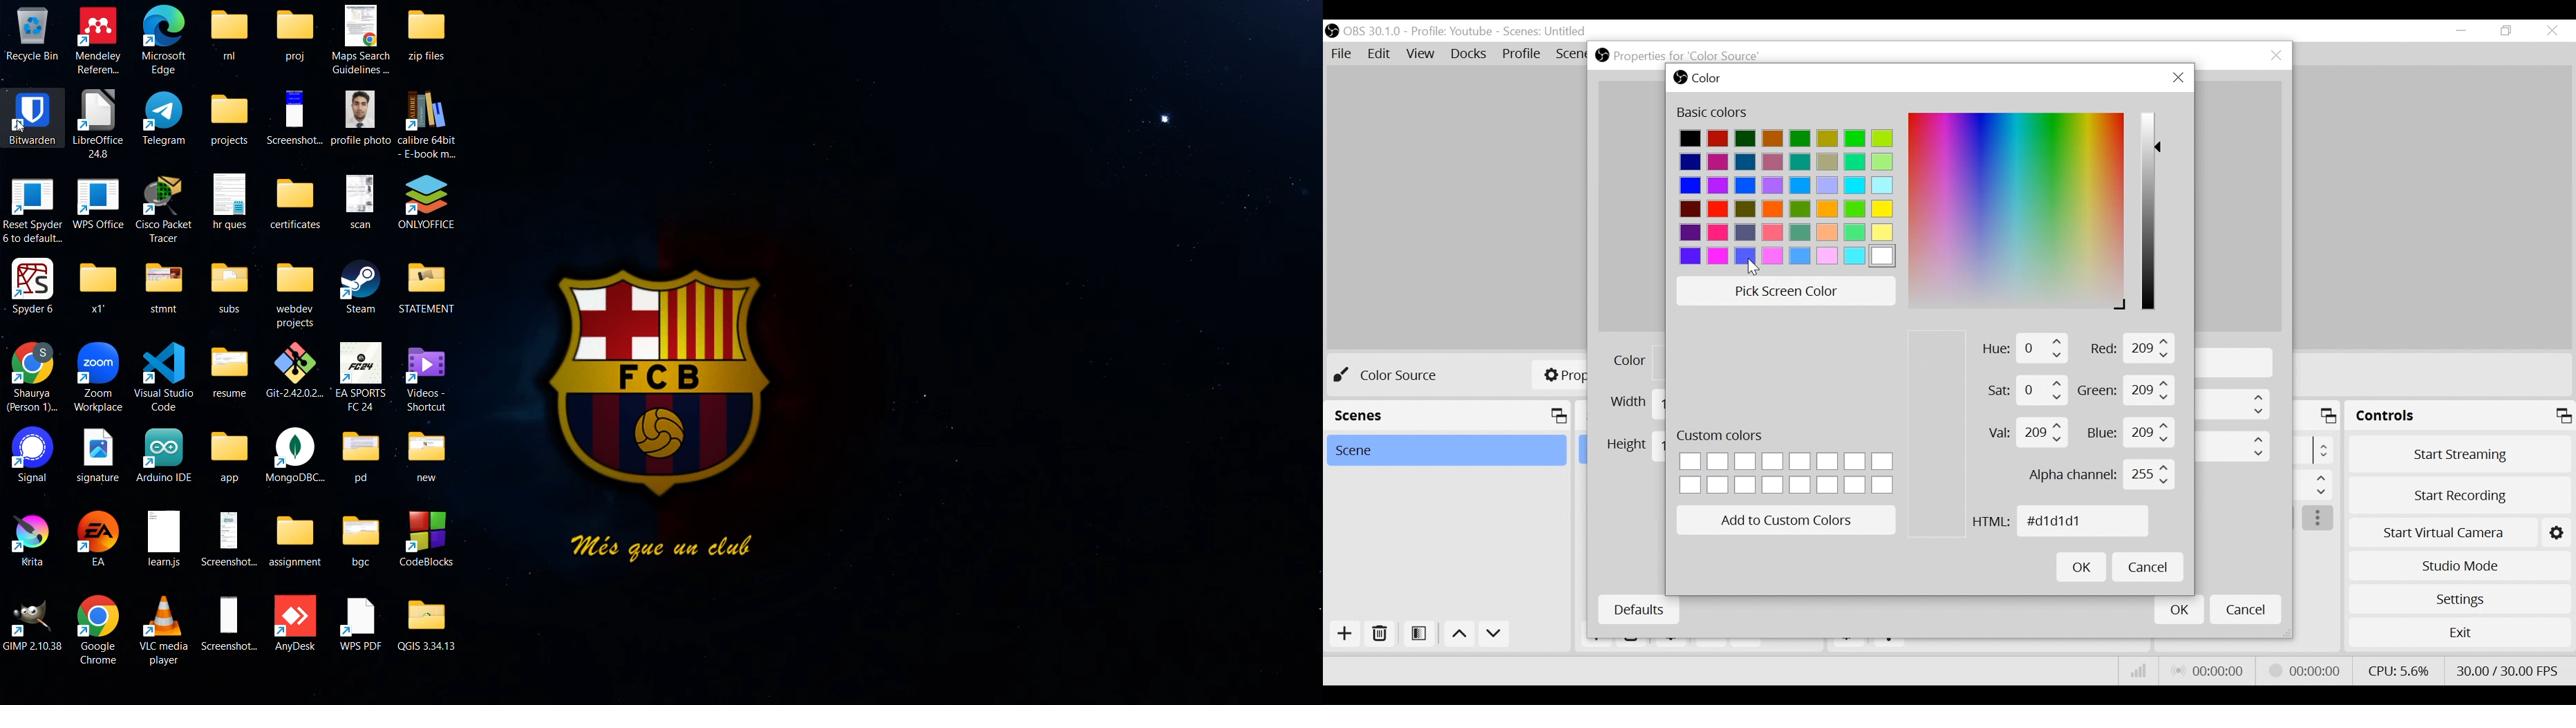 The height and width of the screenshot is (728, 2576). I want to click on View, so click(1420, 54).